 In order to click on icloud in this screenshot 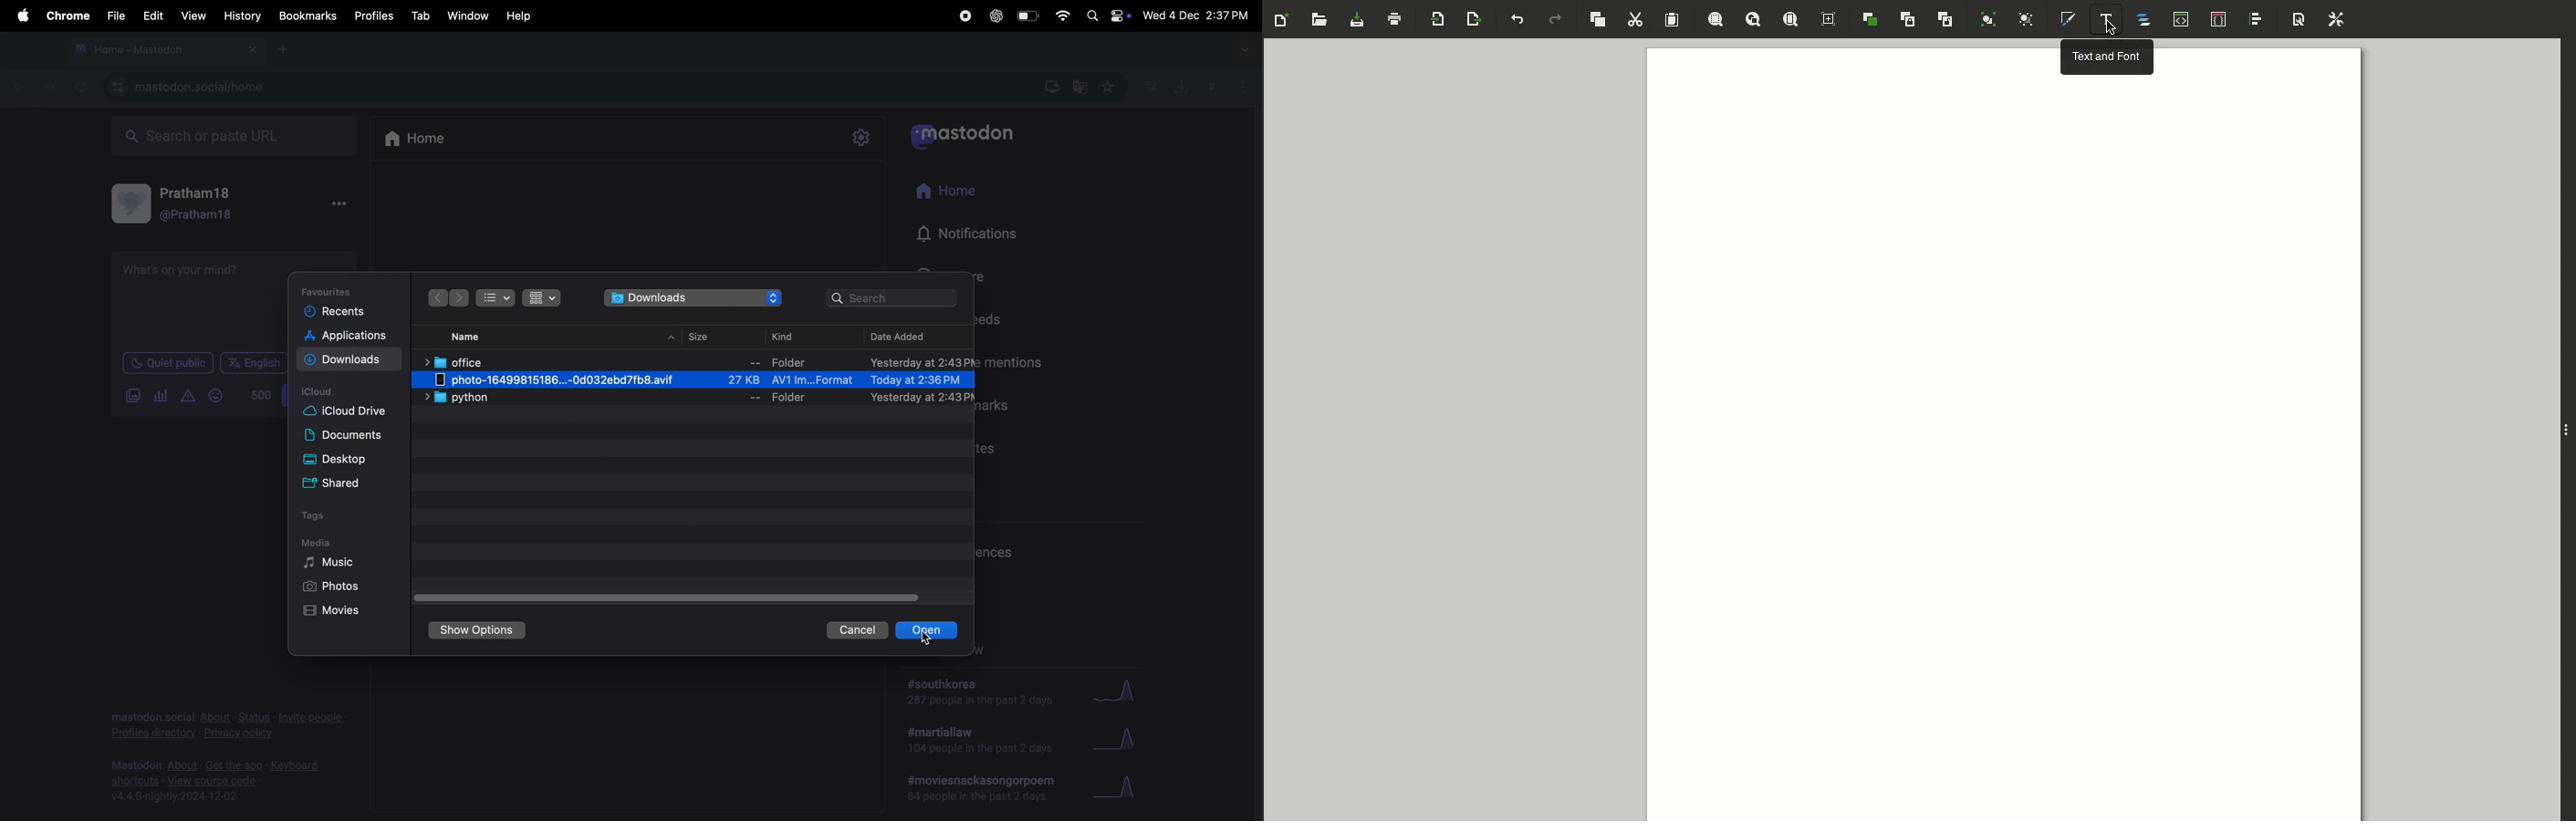, I will do `click(321, 392)`.